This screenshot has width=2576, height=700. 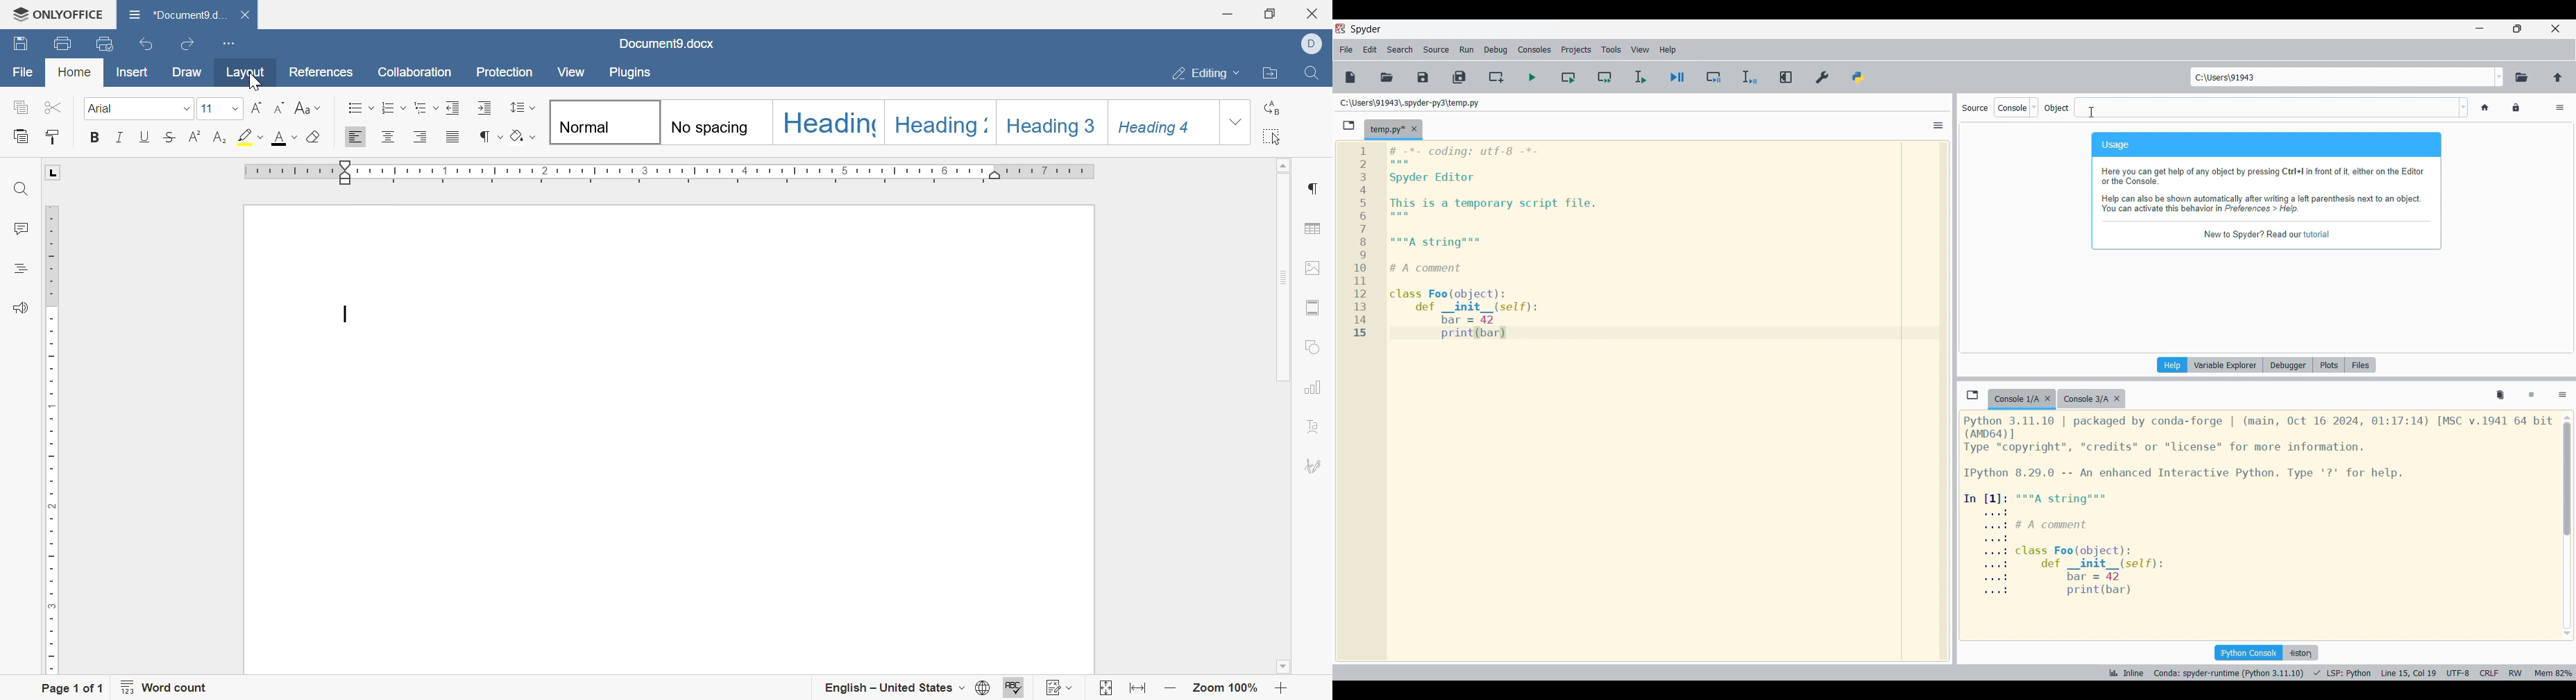 I want to click on redo, so click(x=189, y=46).